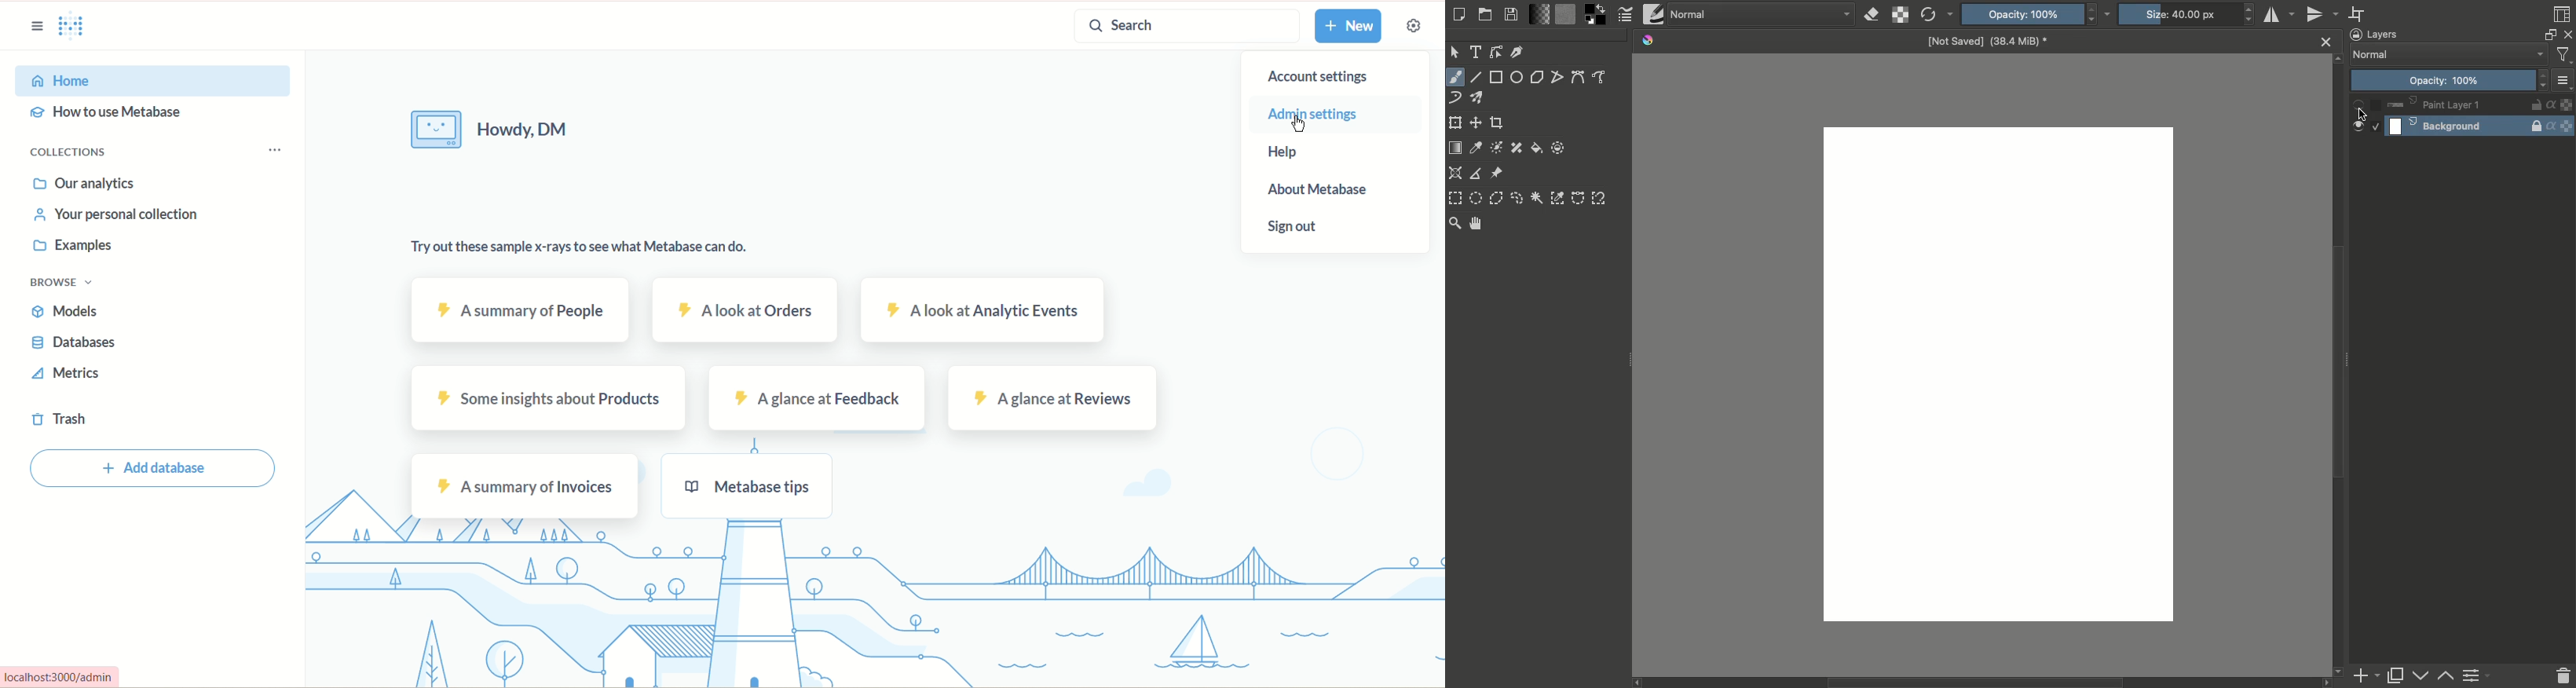 This screenshot has width=2576, height=700. What do you see at coordinates (1900, 16) in the screenshot?
I see `Preserve alpha` at bounding box center [1900, 16].